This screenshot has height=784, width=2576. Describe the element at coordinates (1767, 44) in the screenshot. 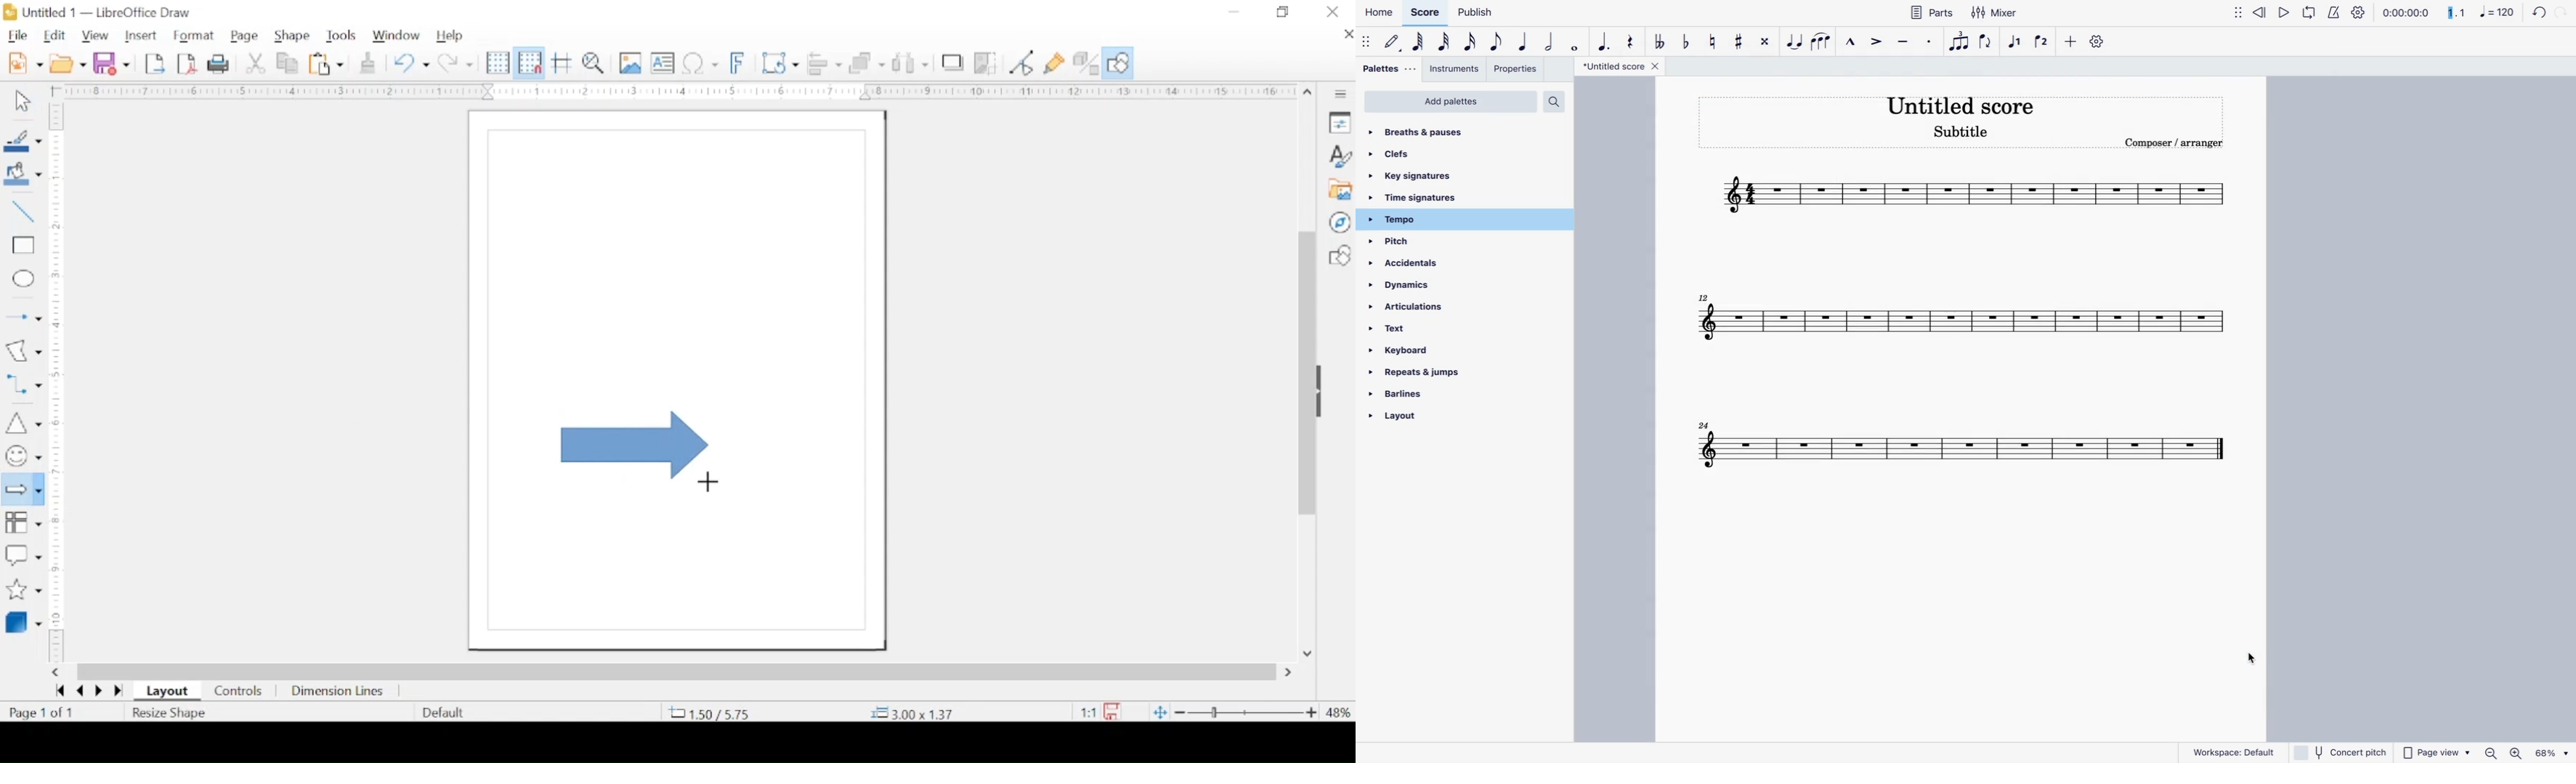

I see `toggle double sharp` at that location.